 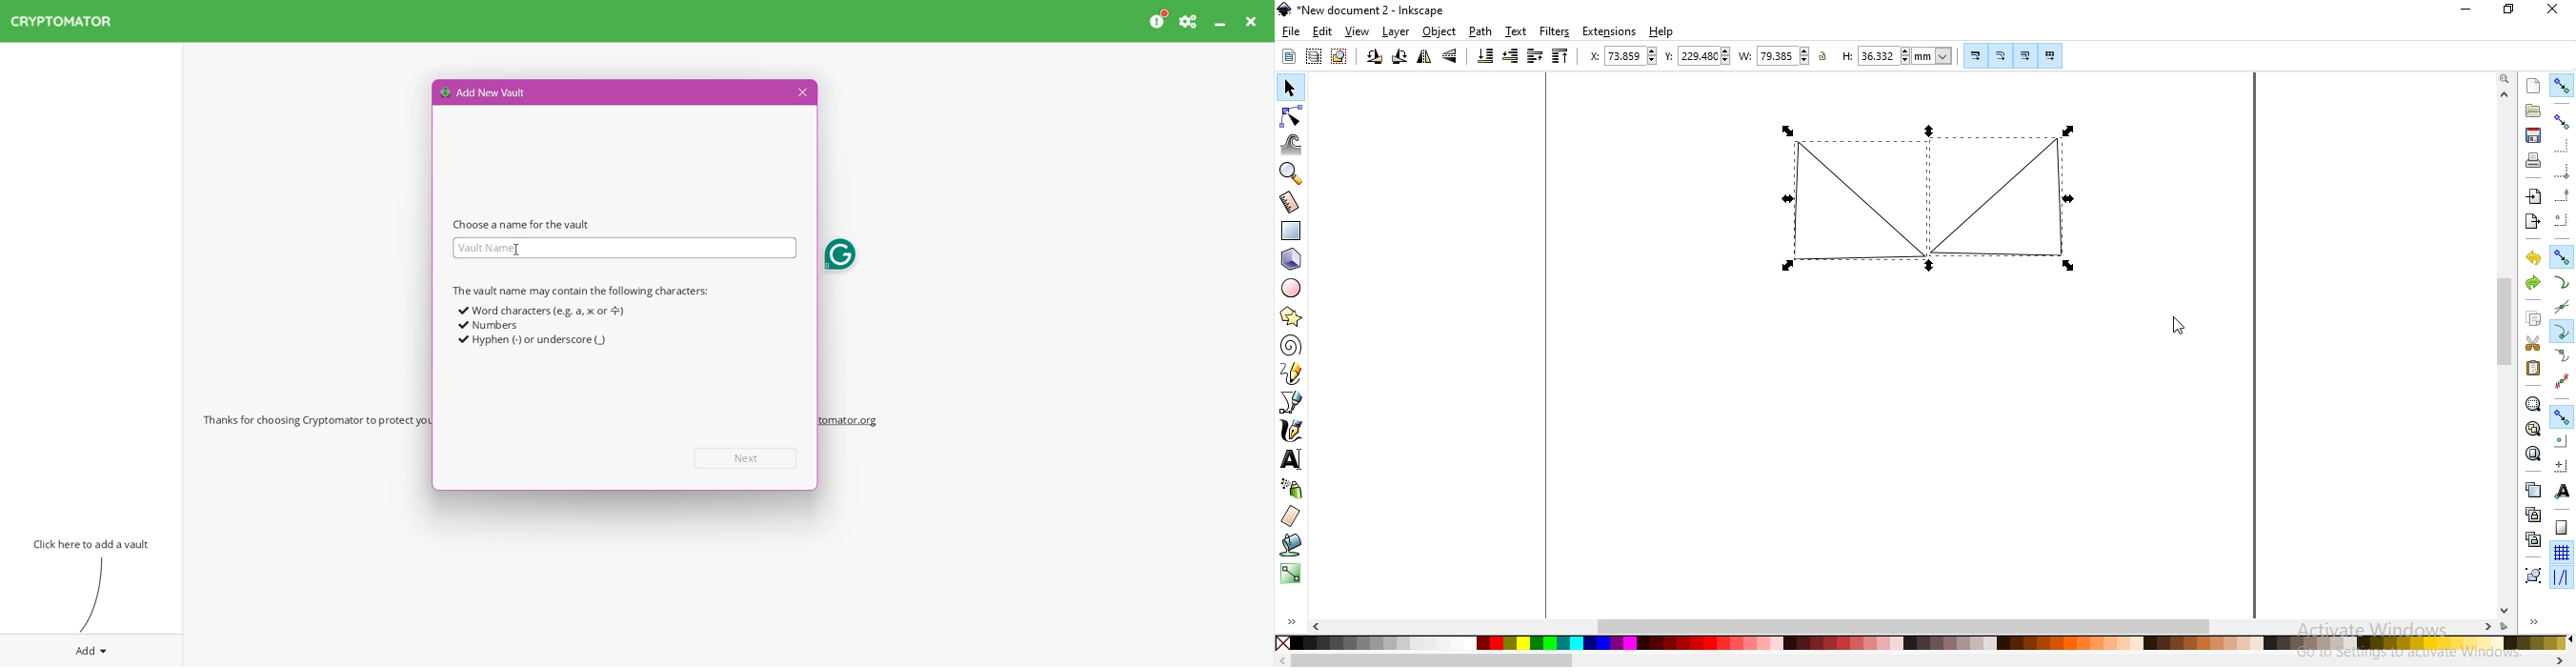 I want to click on copy selection to clipboard, so click(x=2535, y=320).